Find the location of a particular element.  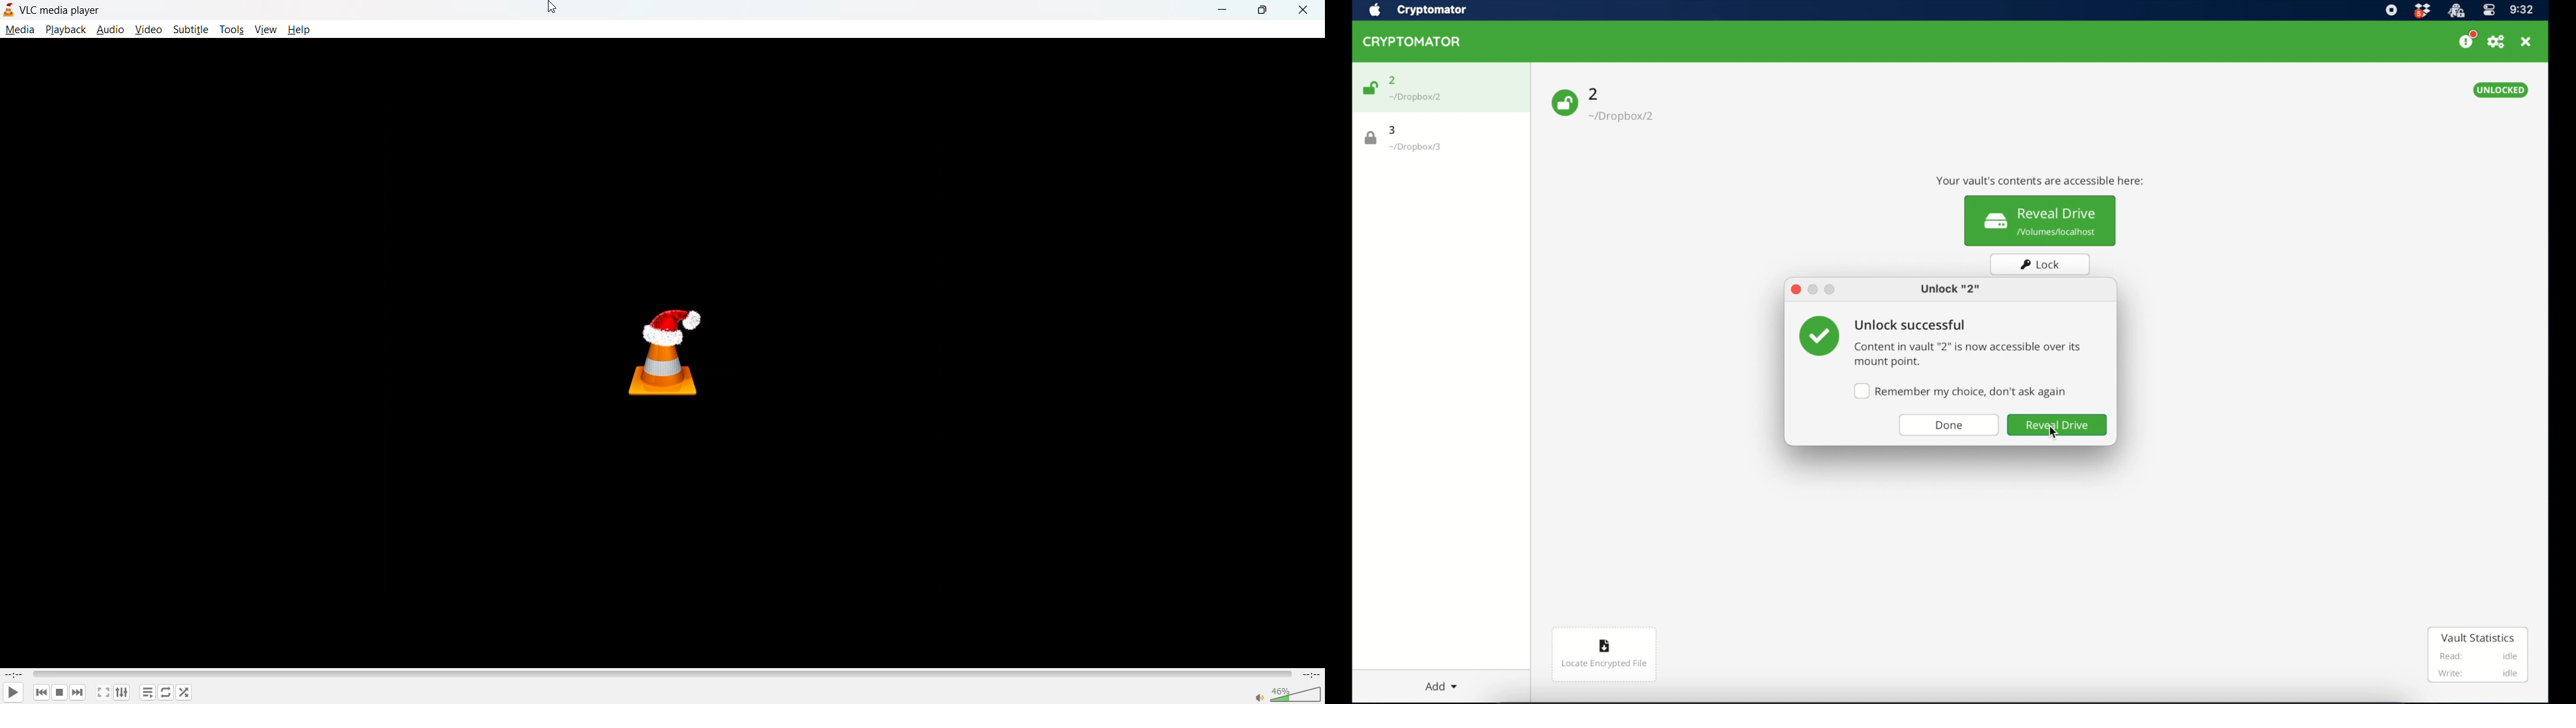

maximize is located at coordinates (1831, 289).